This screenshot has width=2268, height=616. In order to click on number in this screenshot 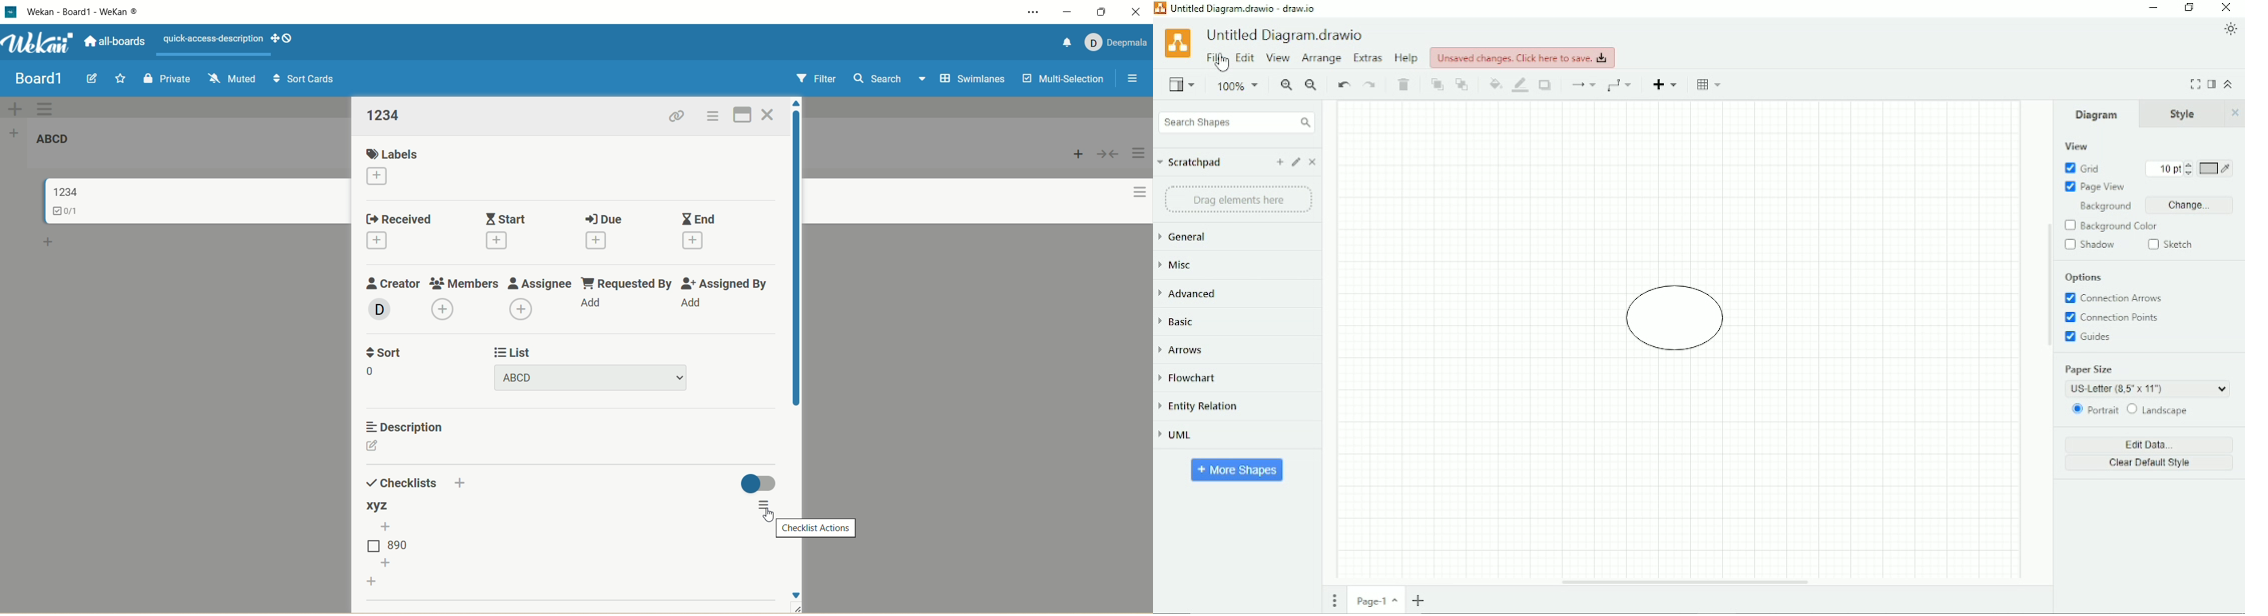, I will do `click(373, 372)`.